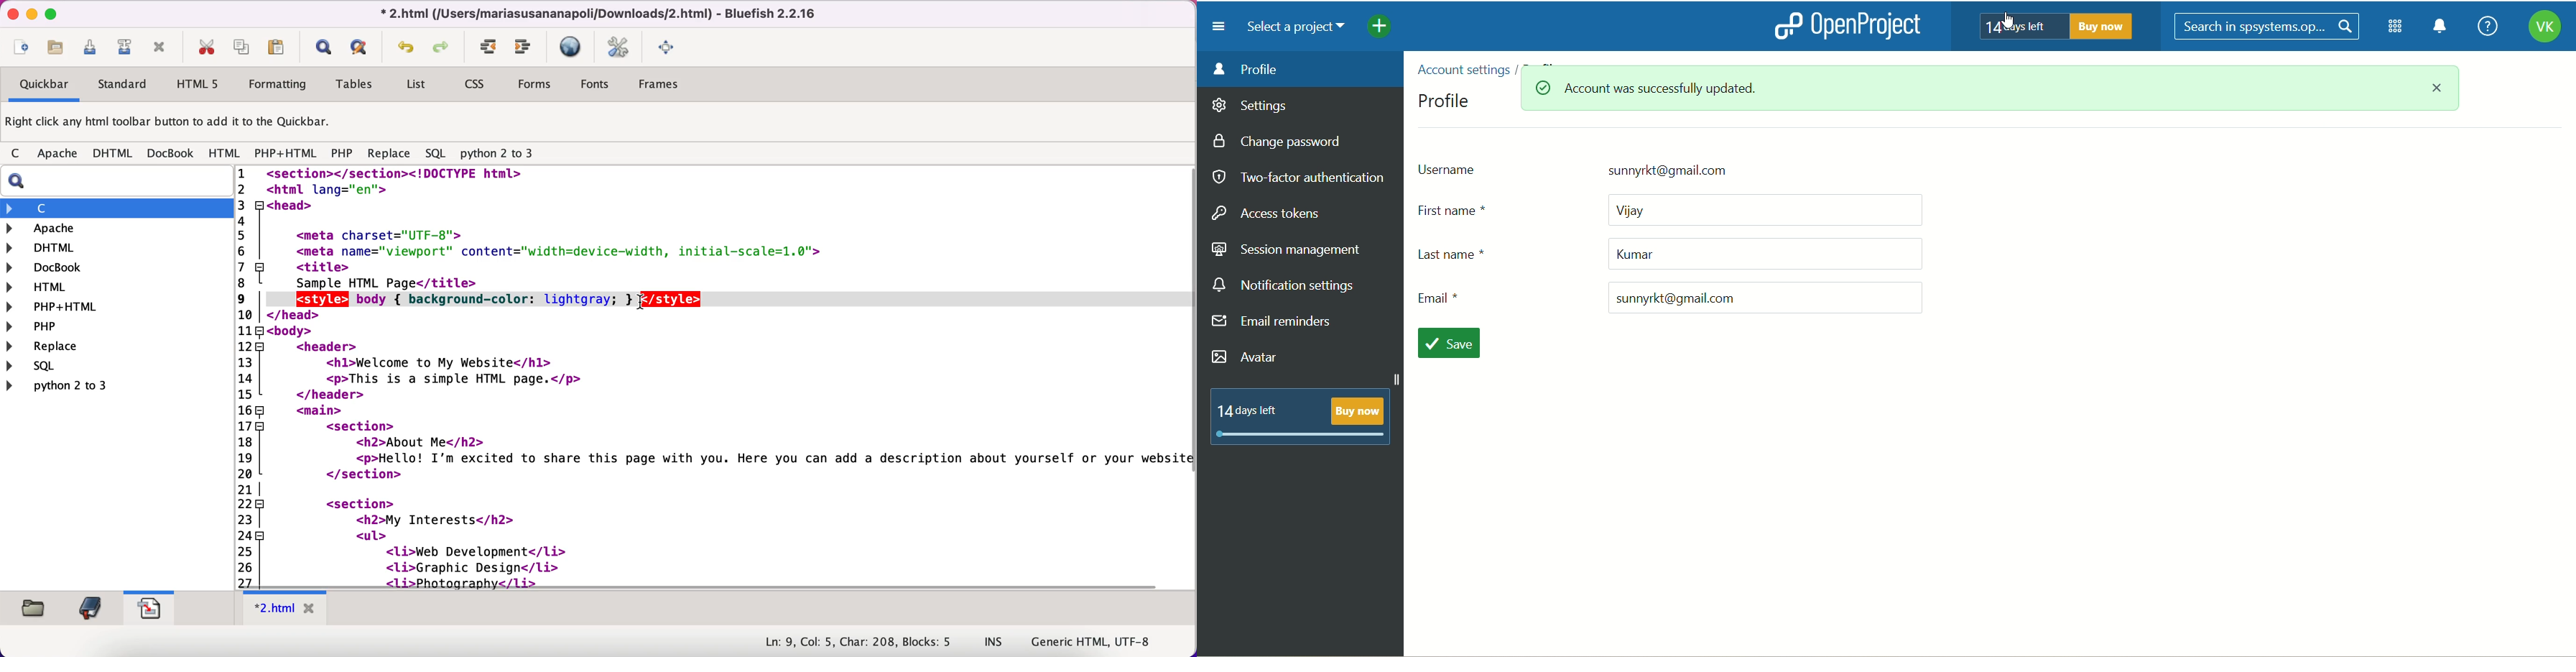 This screenshot has width=2576, height=672. Describe the element at coordinates (1674, 209) in the screenshot. I see `first name` at that location.